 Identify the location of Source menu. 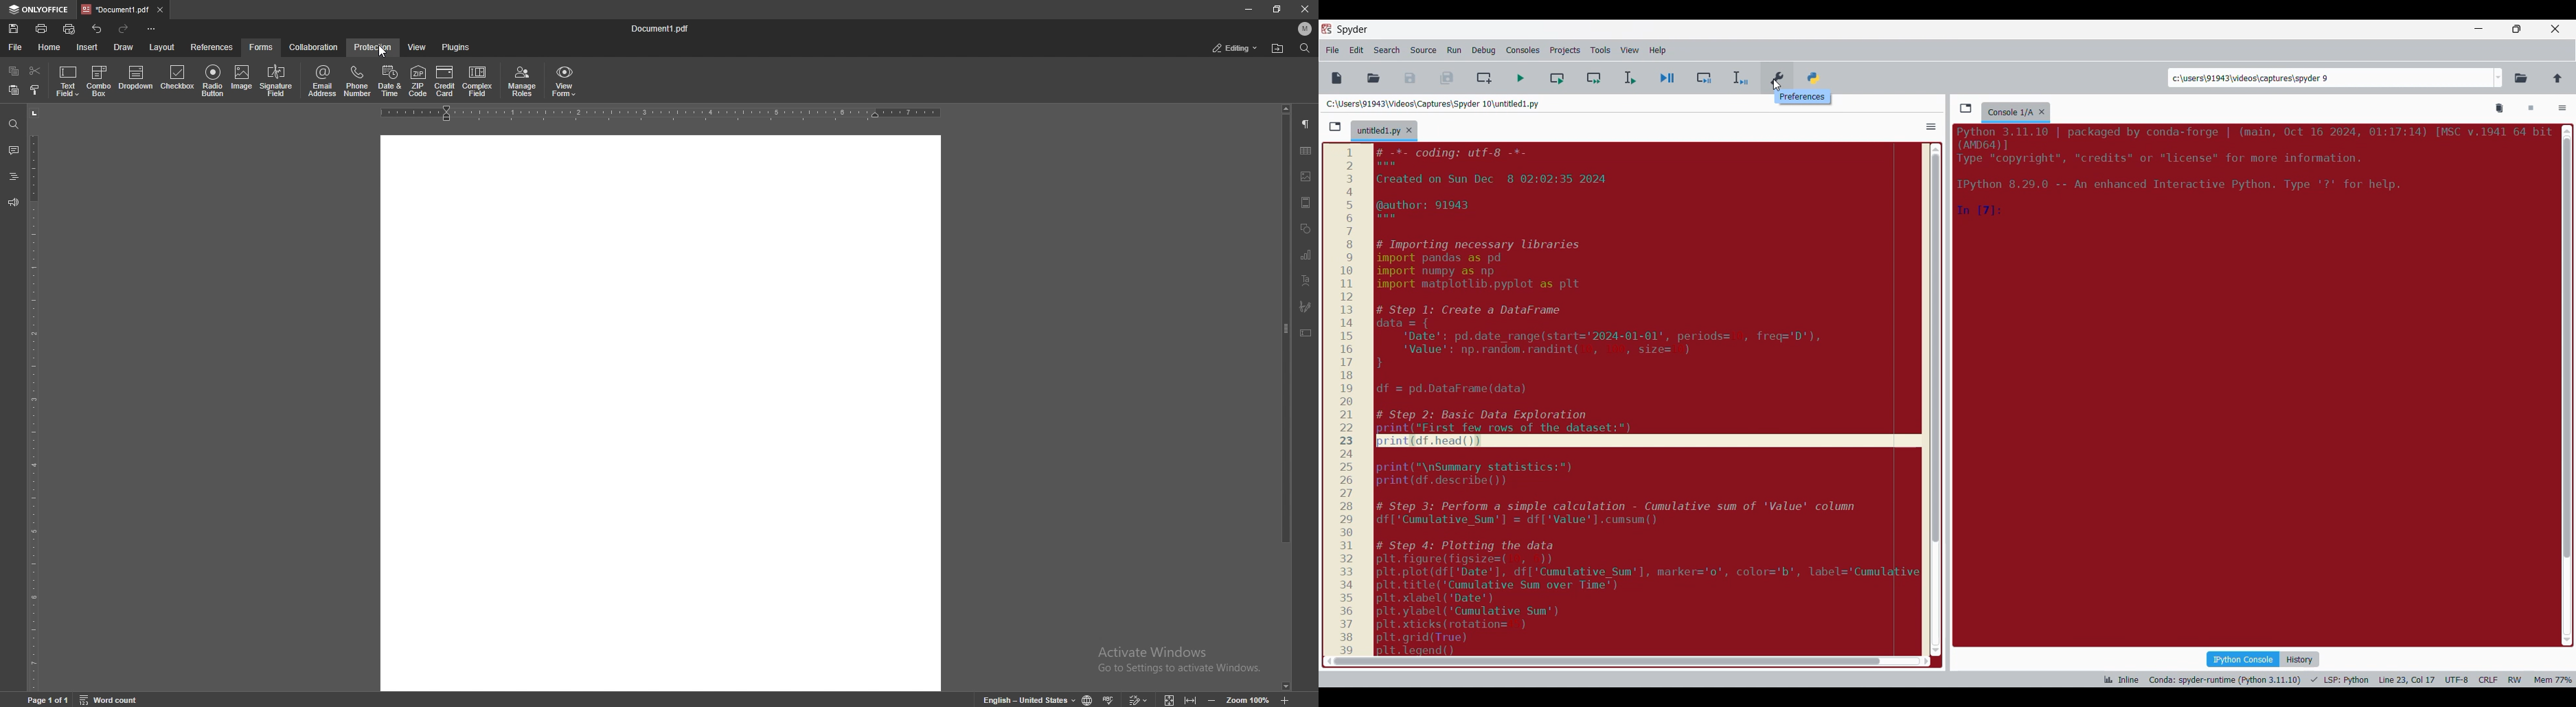
(1423, 50).